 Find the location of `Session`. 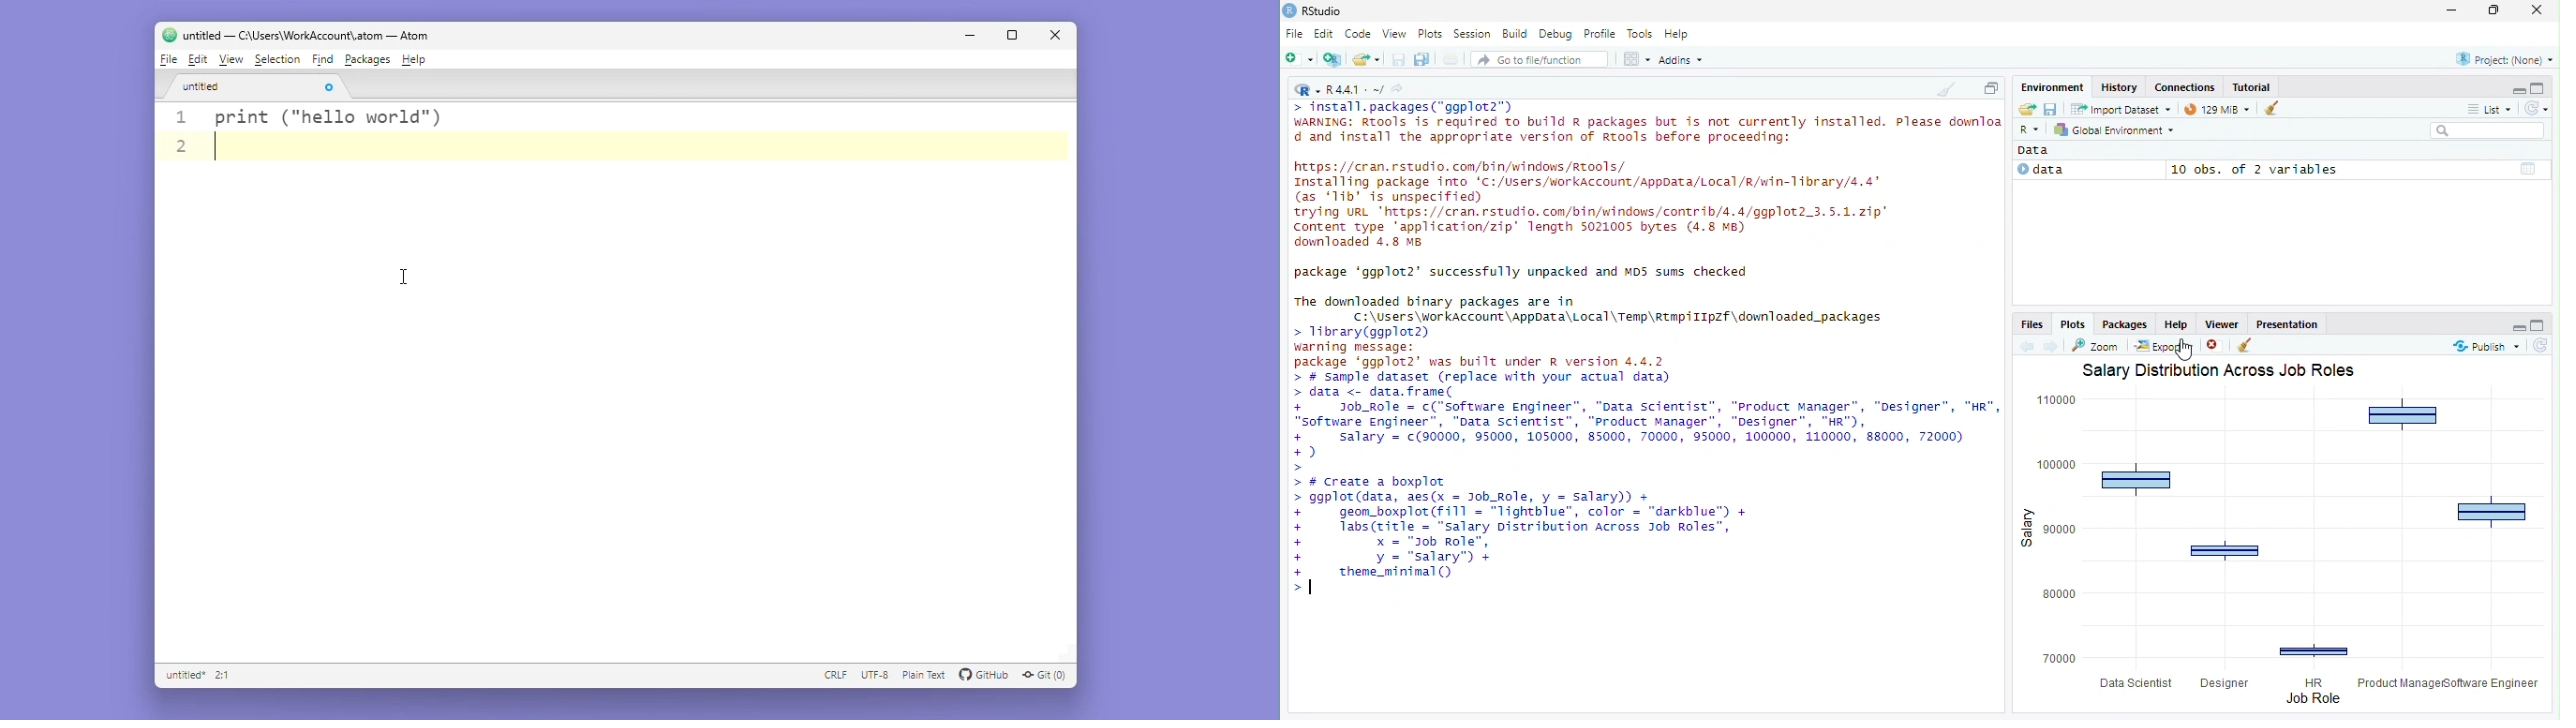

Session is located at coordinates (1473, 35).